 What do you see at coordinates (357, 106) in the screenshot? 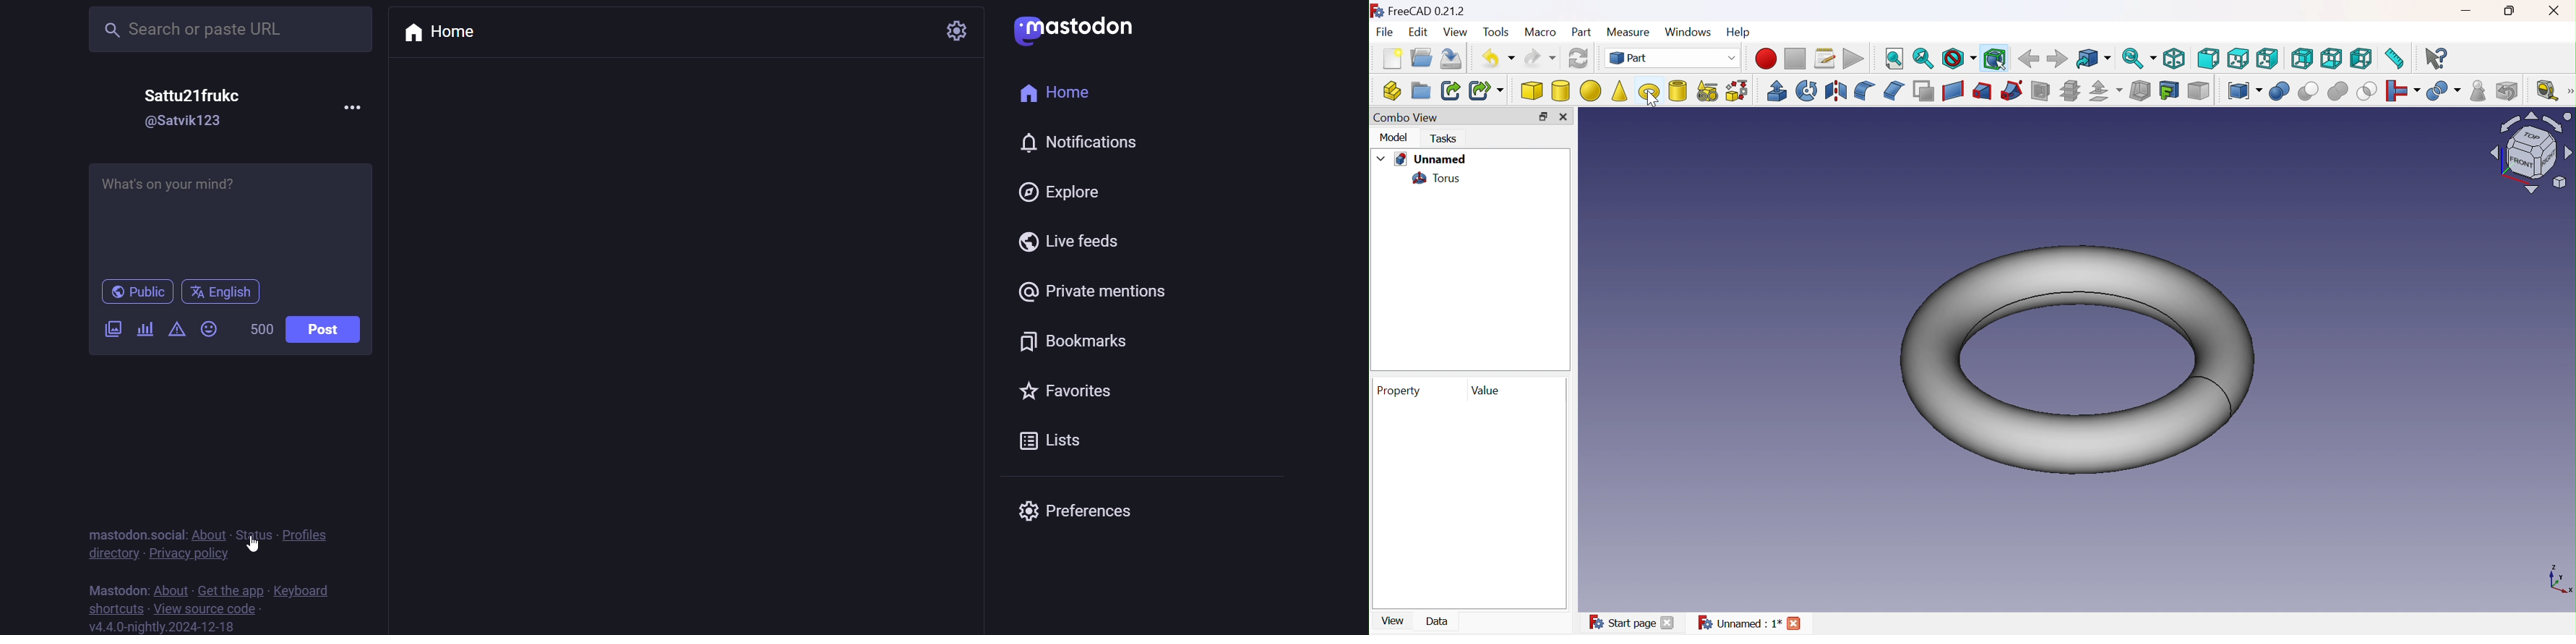
I see `more` at bounding box center [357, 106].